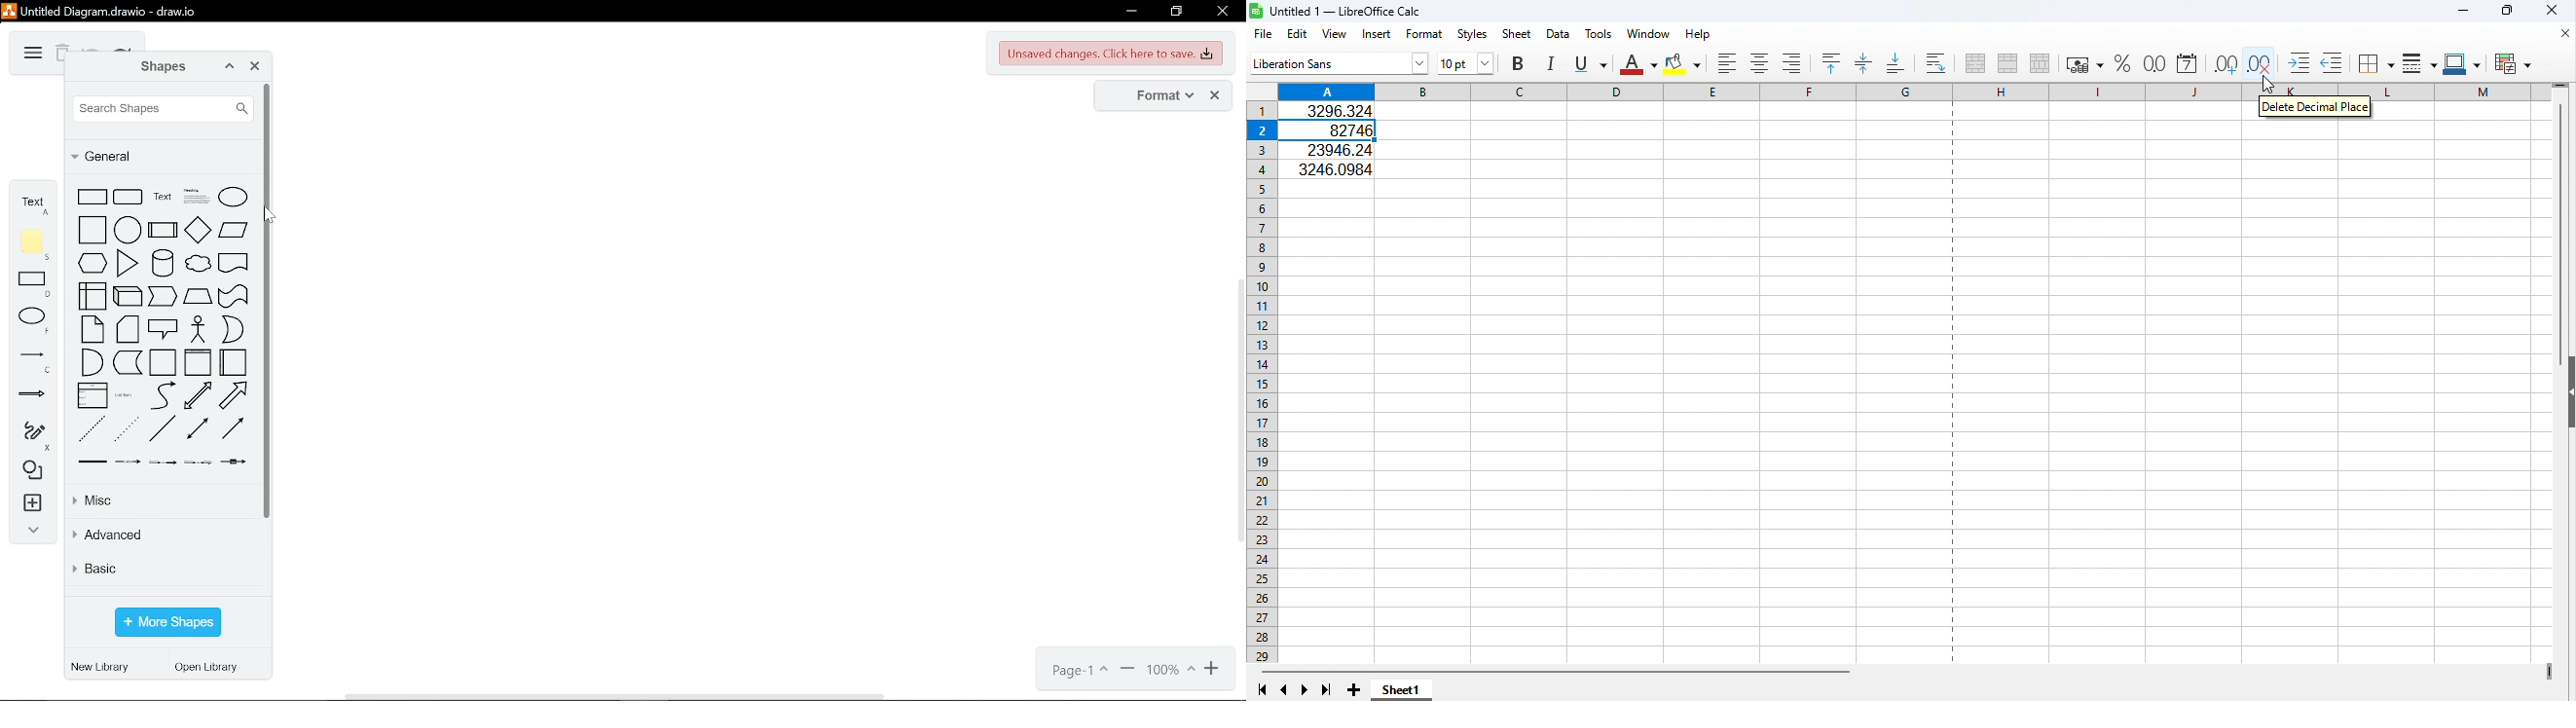  What do you see at coordinates (2568, 395) in the screenshot?
I see `Show` at bounding box center [2568, 395].